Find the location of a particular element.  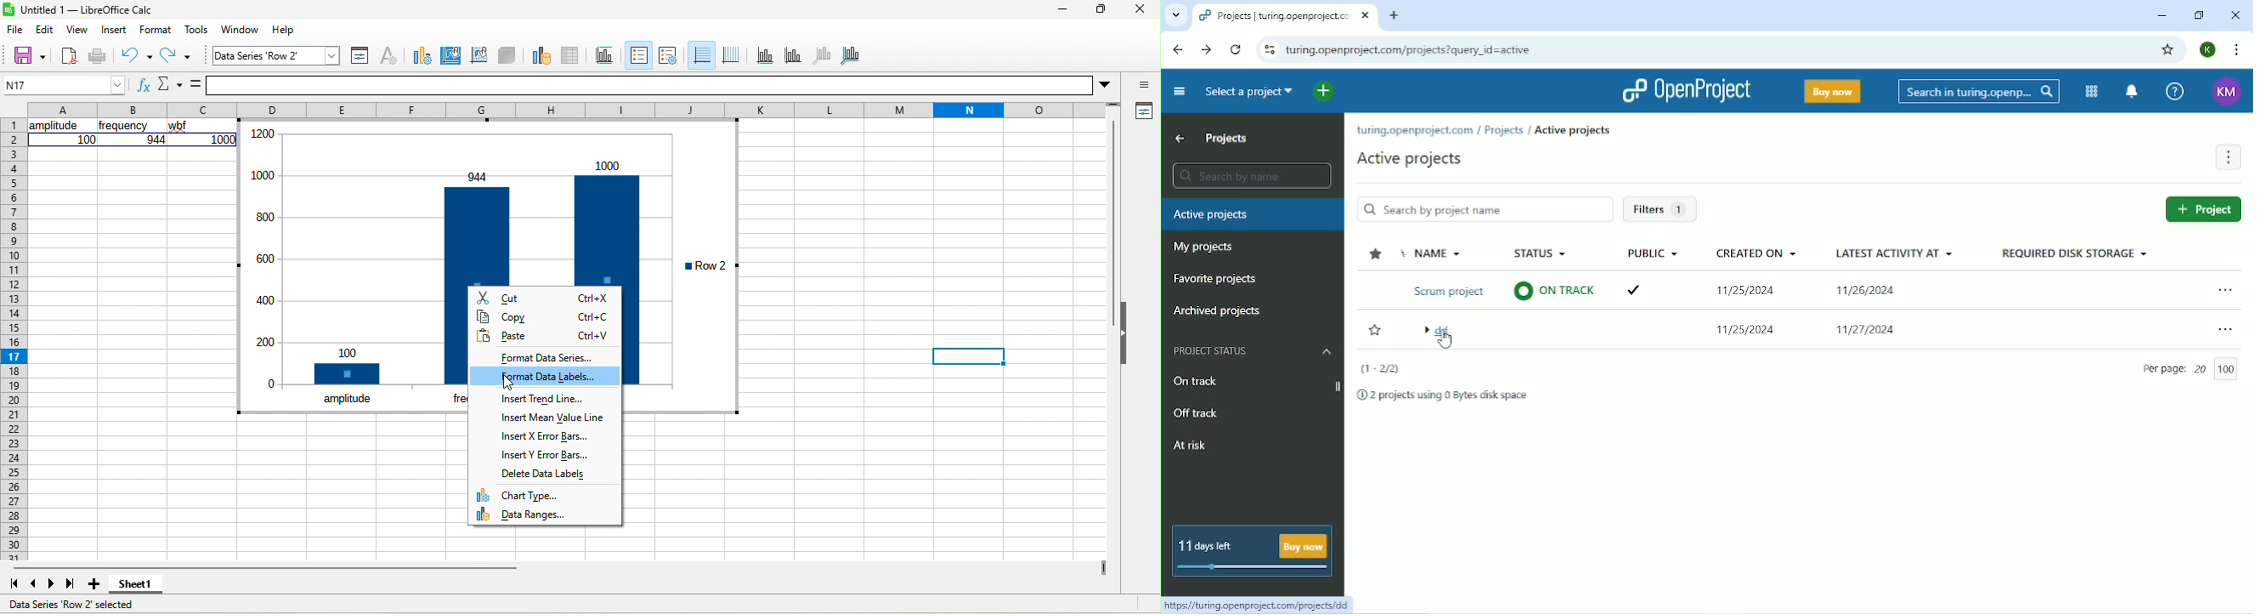

Search by project name is located at coordinates (1485, 208).